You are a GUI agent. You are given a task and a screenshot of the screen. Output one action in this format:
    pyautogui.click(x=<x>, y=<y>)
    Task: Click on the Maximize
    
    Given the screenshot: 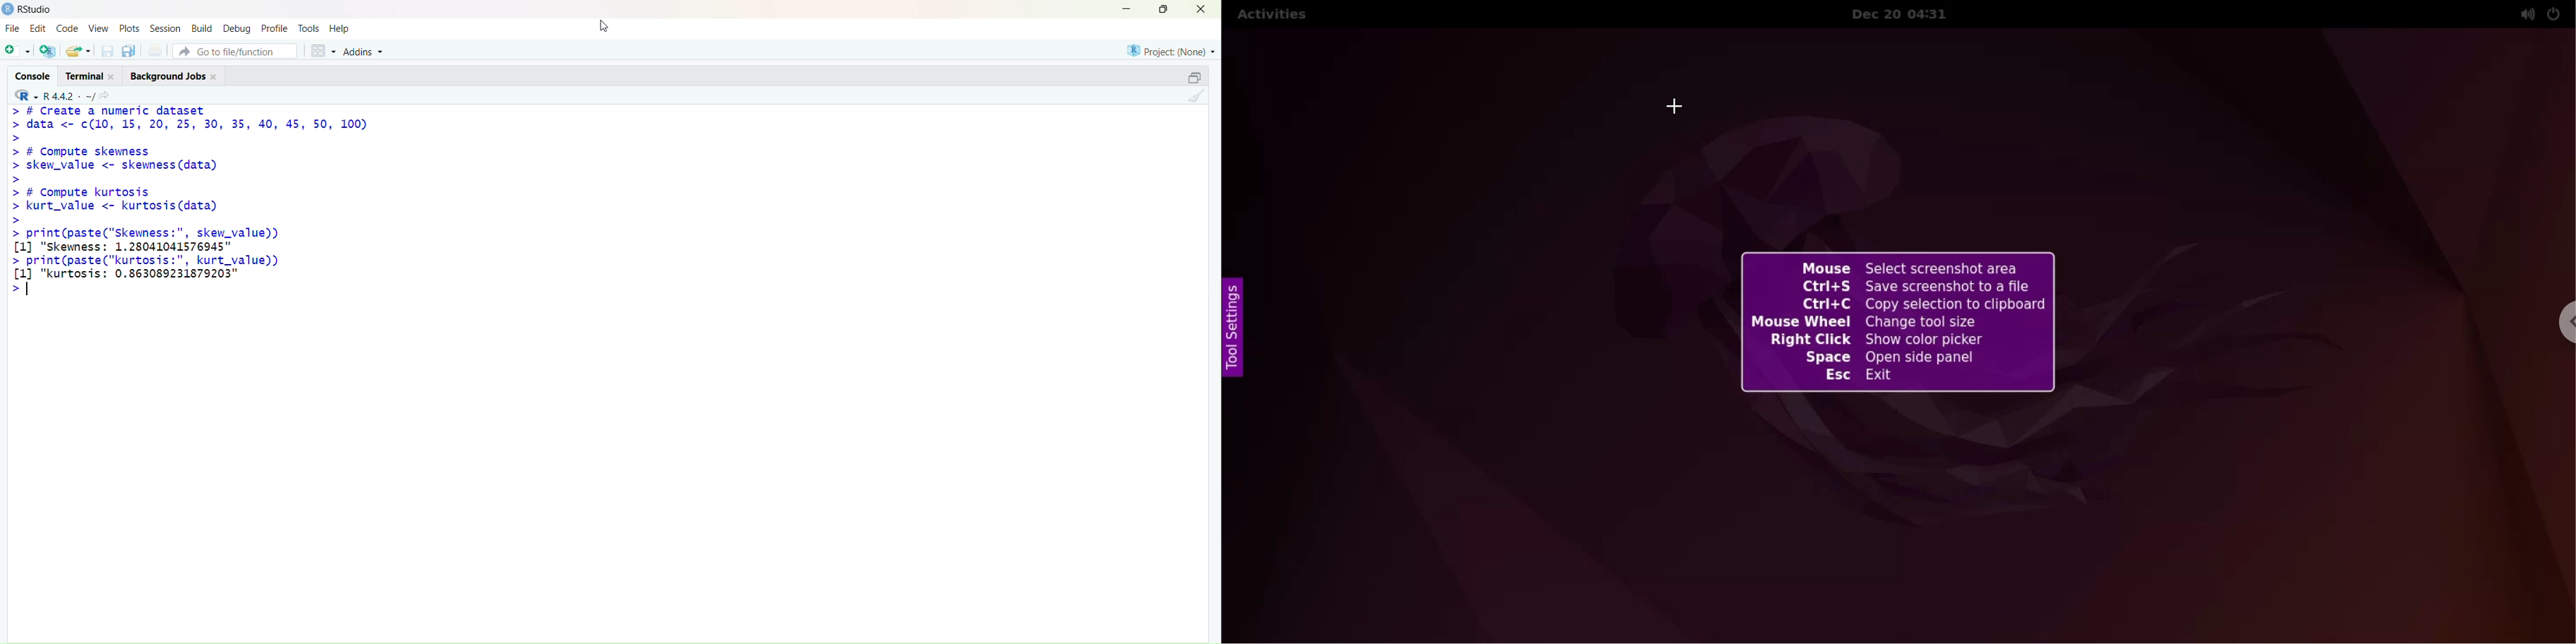 What is the action you would take?
    pyautogui.click(x=1163, y=11)
    